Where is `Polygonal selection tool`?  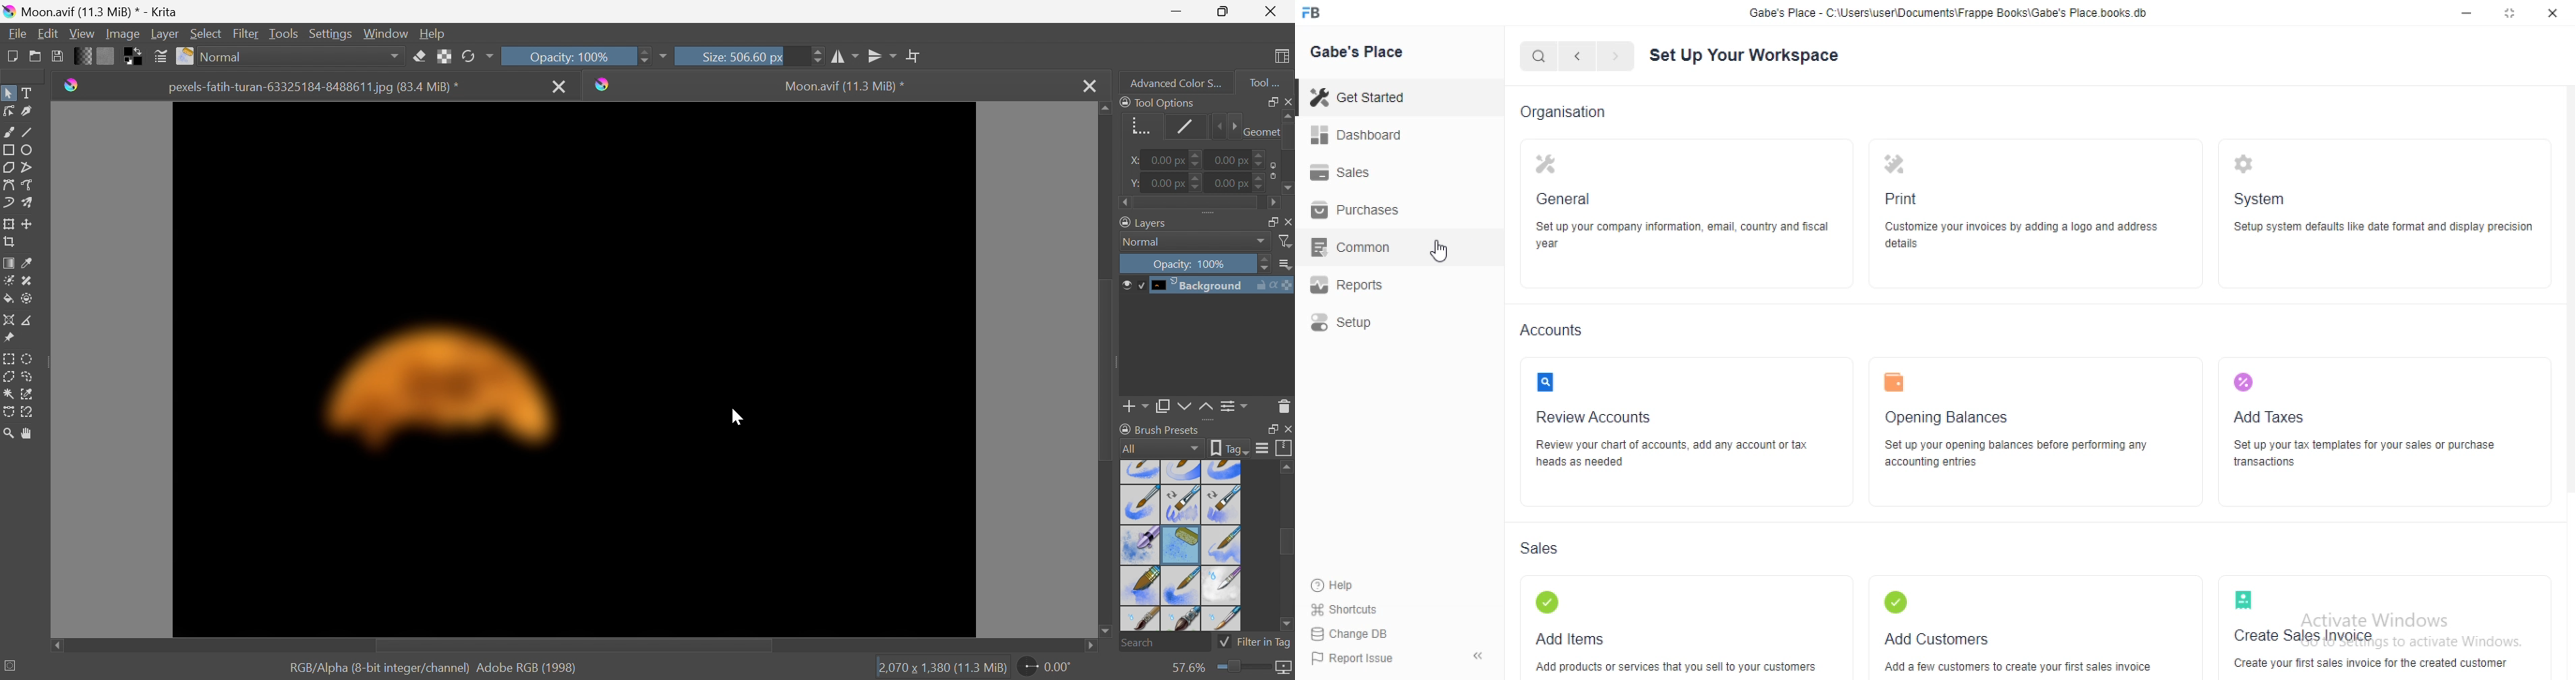 Polygonal selection tool is located at coordinates (9, 376).